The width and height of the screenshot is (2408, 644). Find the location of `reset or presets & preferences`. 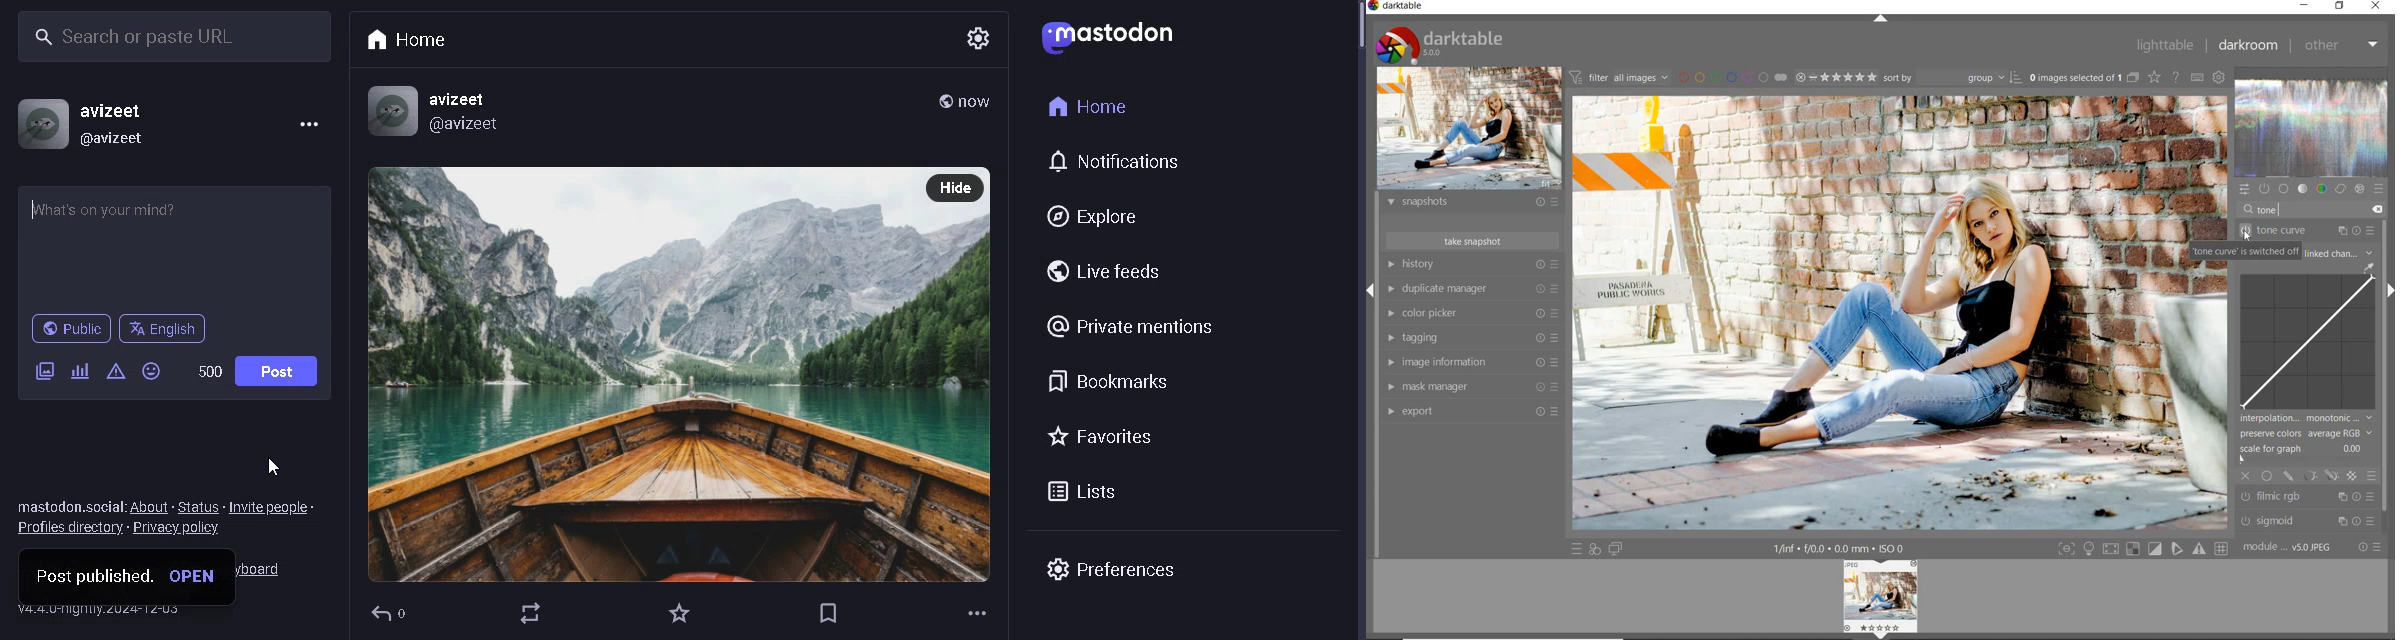

reset or presets & preferences is located at coordinates (2368, 547).